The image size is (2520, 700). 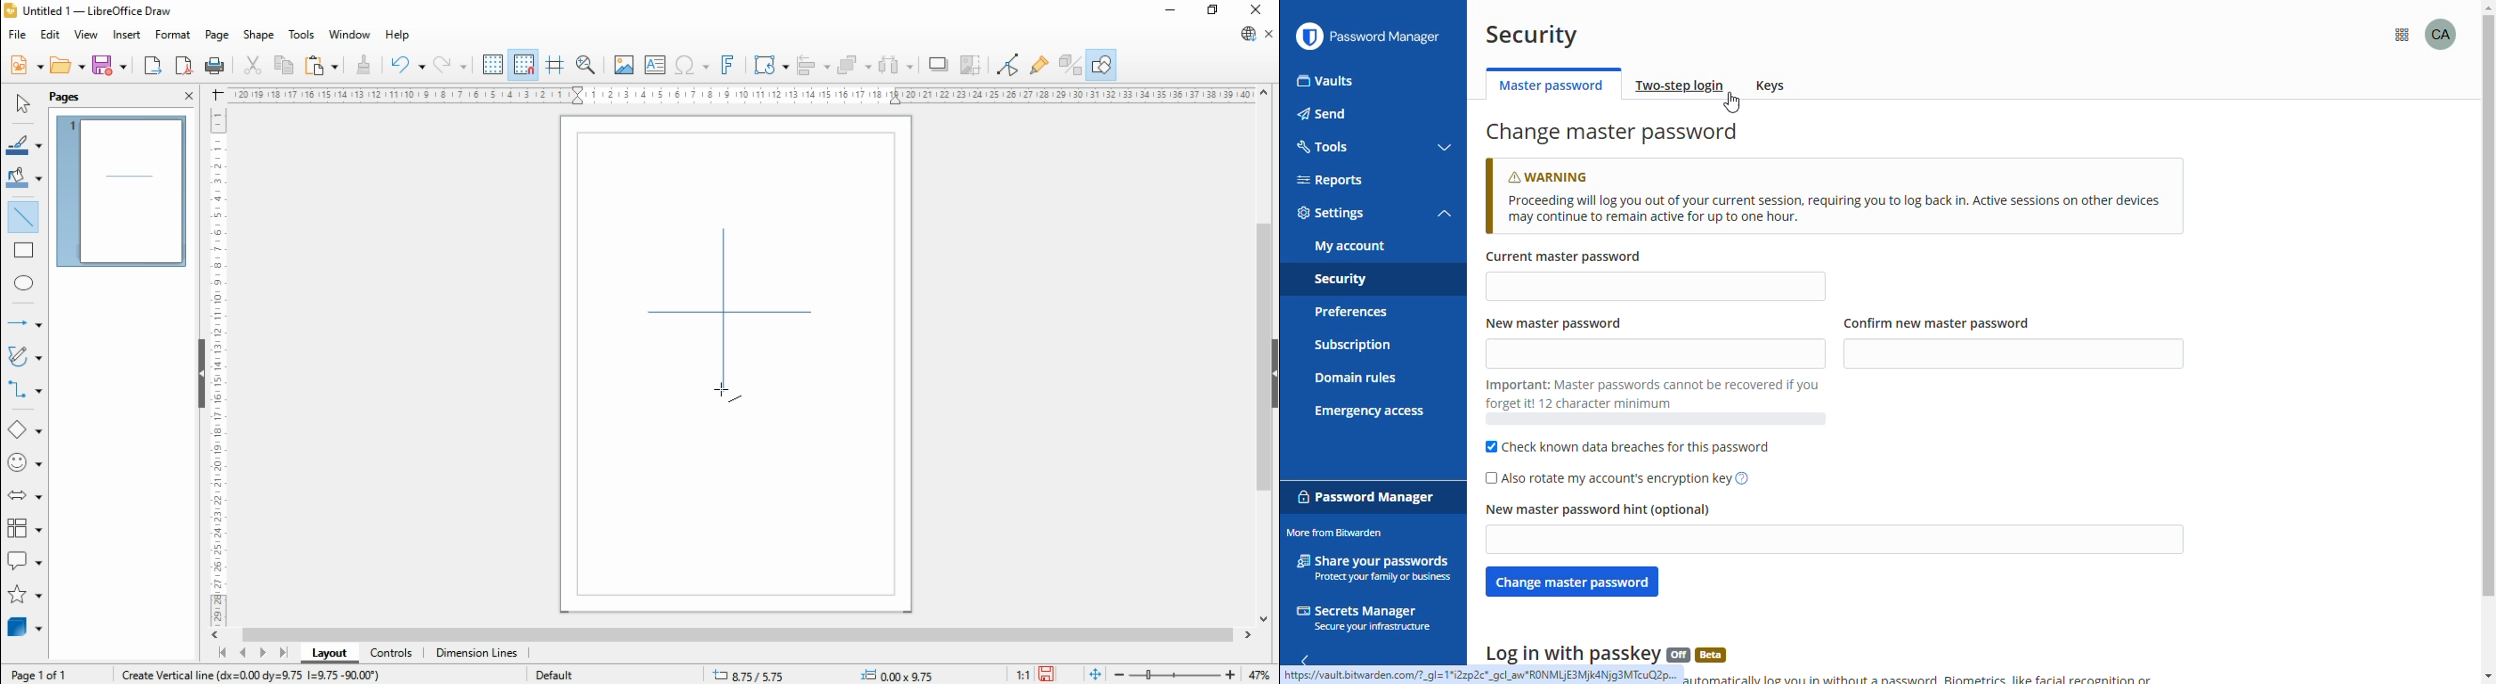 I want to click on snap to grids, so click(x=525, y=63).